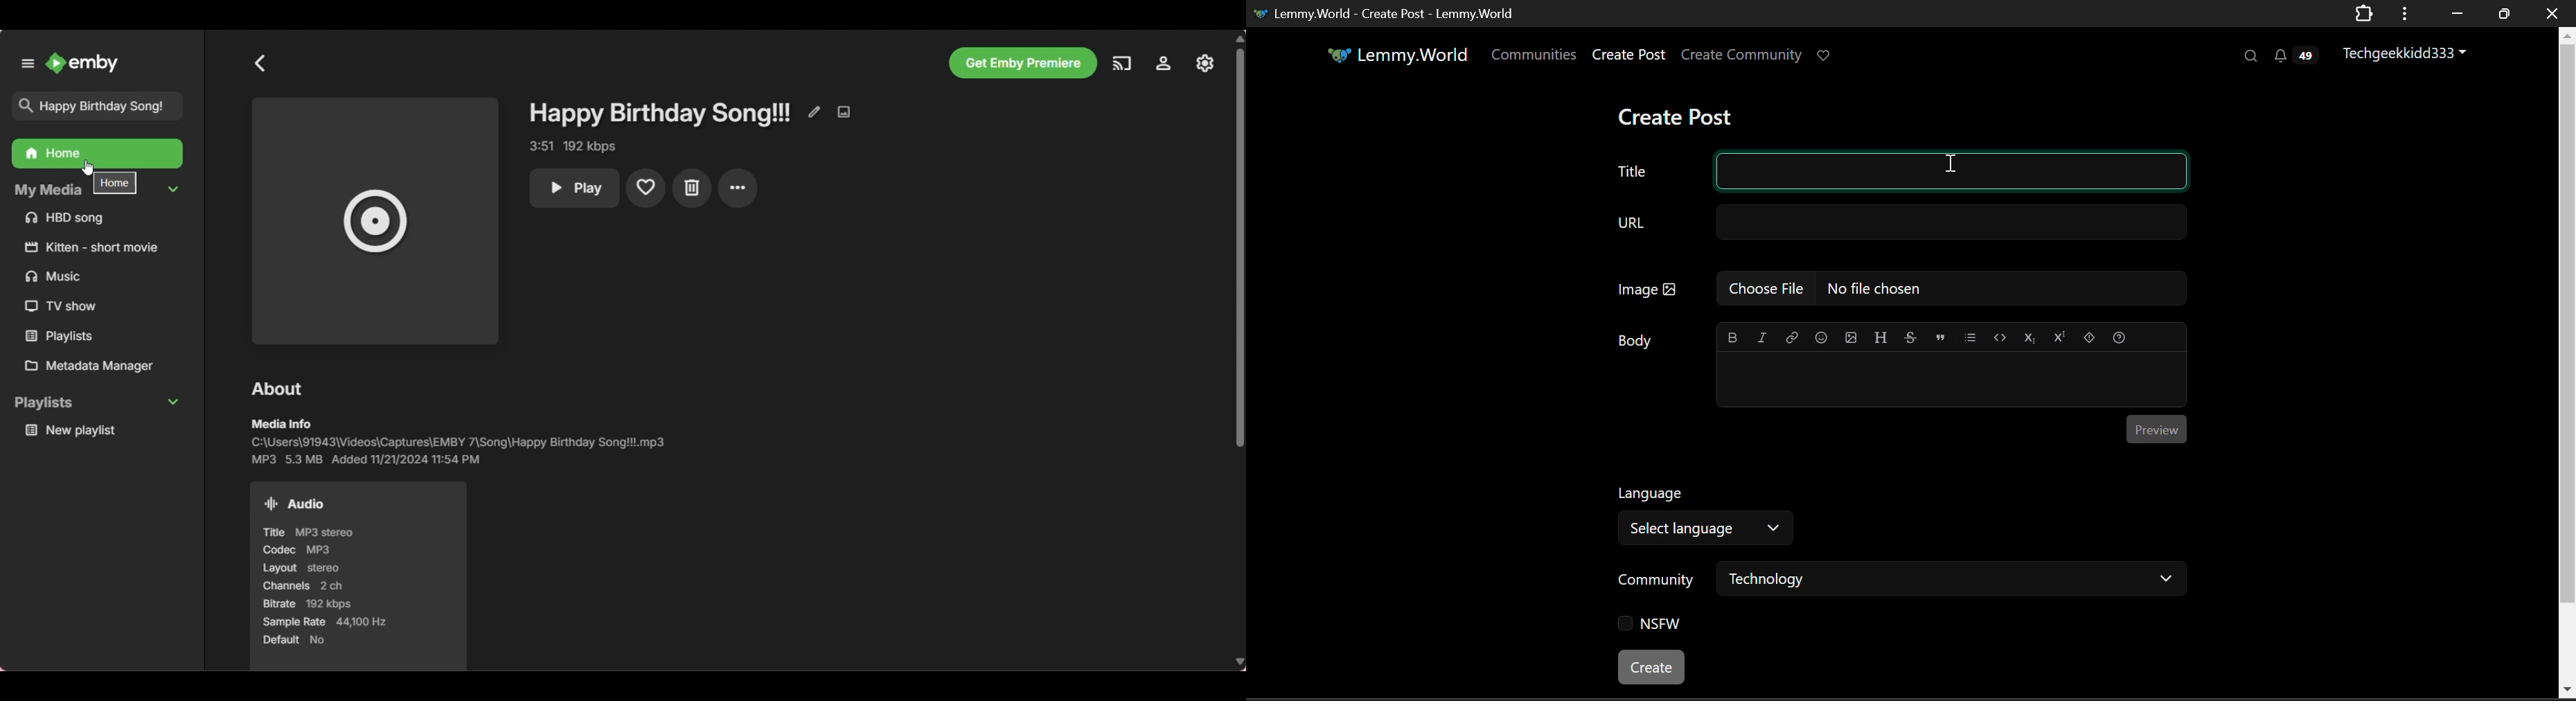 The height and width of the screenshot is (728, 2576). What do you see at coordinates (83, 63) in the screenshot?
I see ` Emby` at bounding box center [83, 63].